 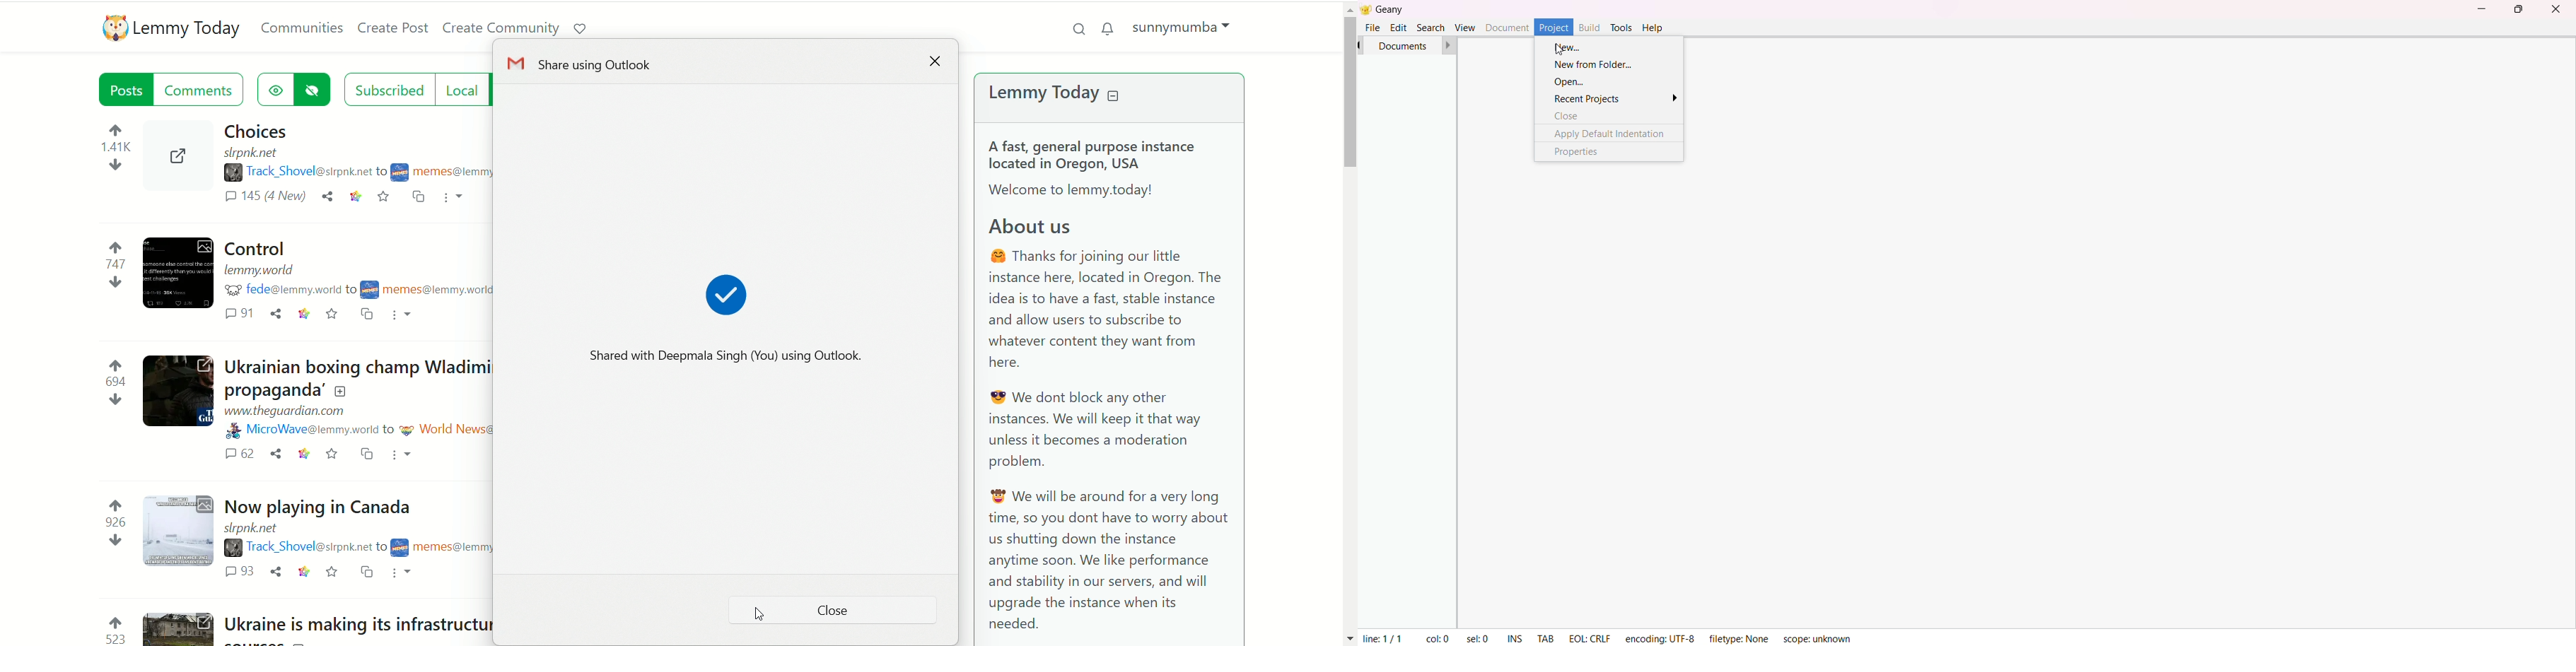 What do you see at coordinates (1554, 27) in the screenshot?
I see `project` at bounding box center [1554, 27].